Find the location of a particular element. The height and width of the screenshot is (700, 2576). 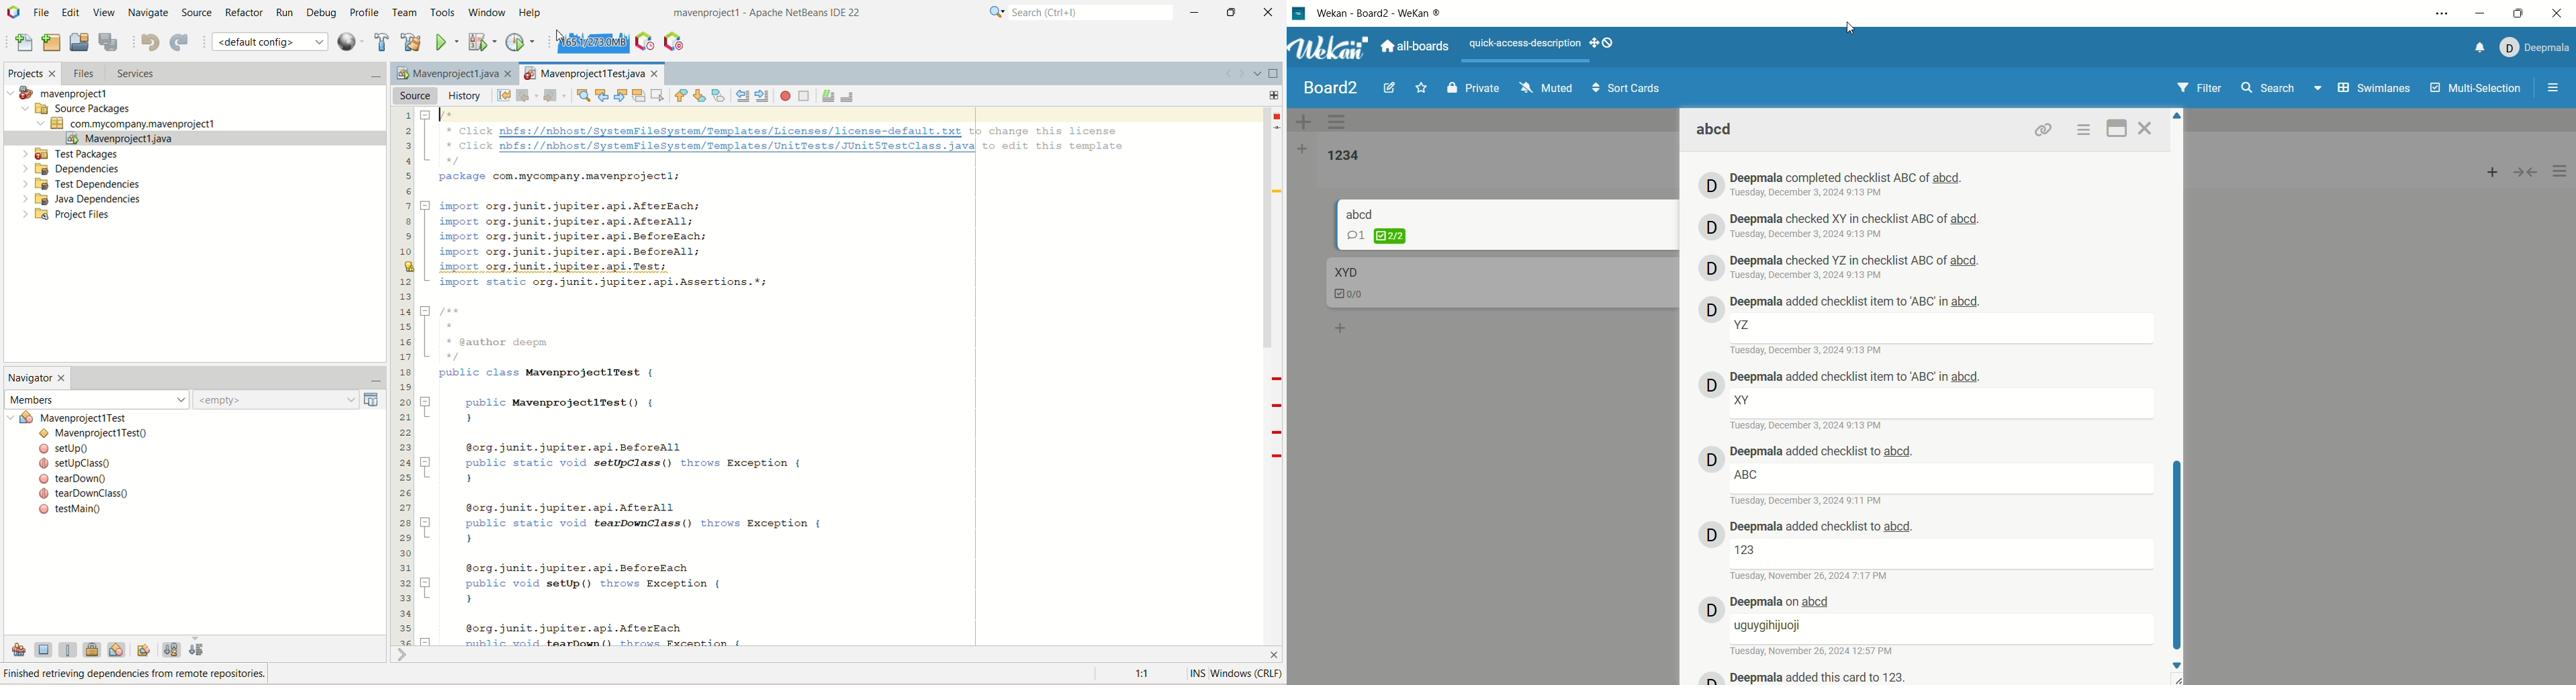

avatar is located at coordinates (1712, 459).